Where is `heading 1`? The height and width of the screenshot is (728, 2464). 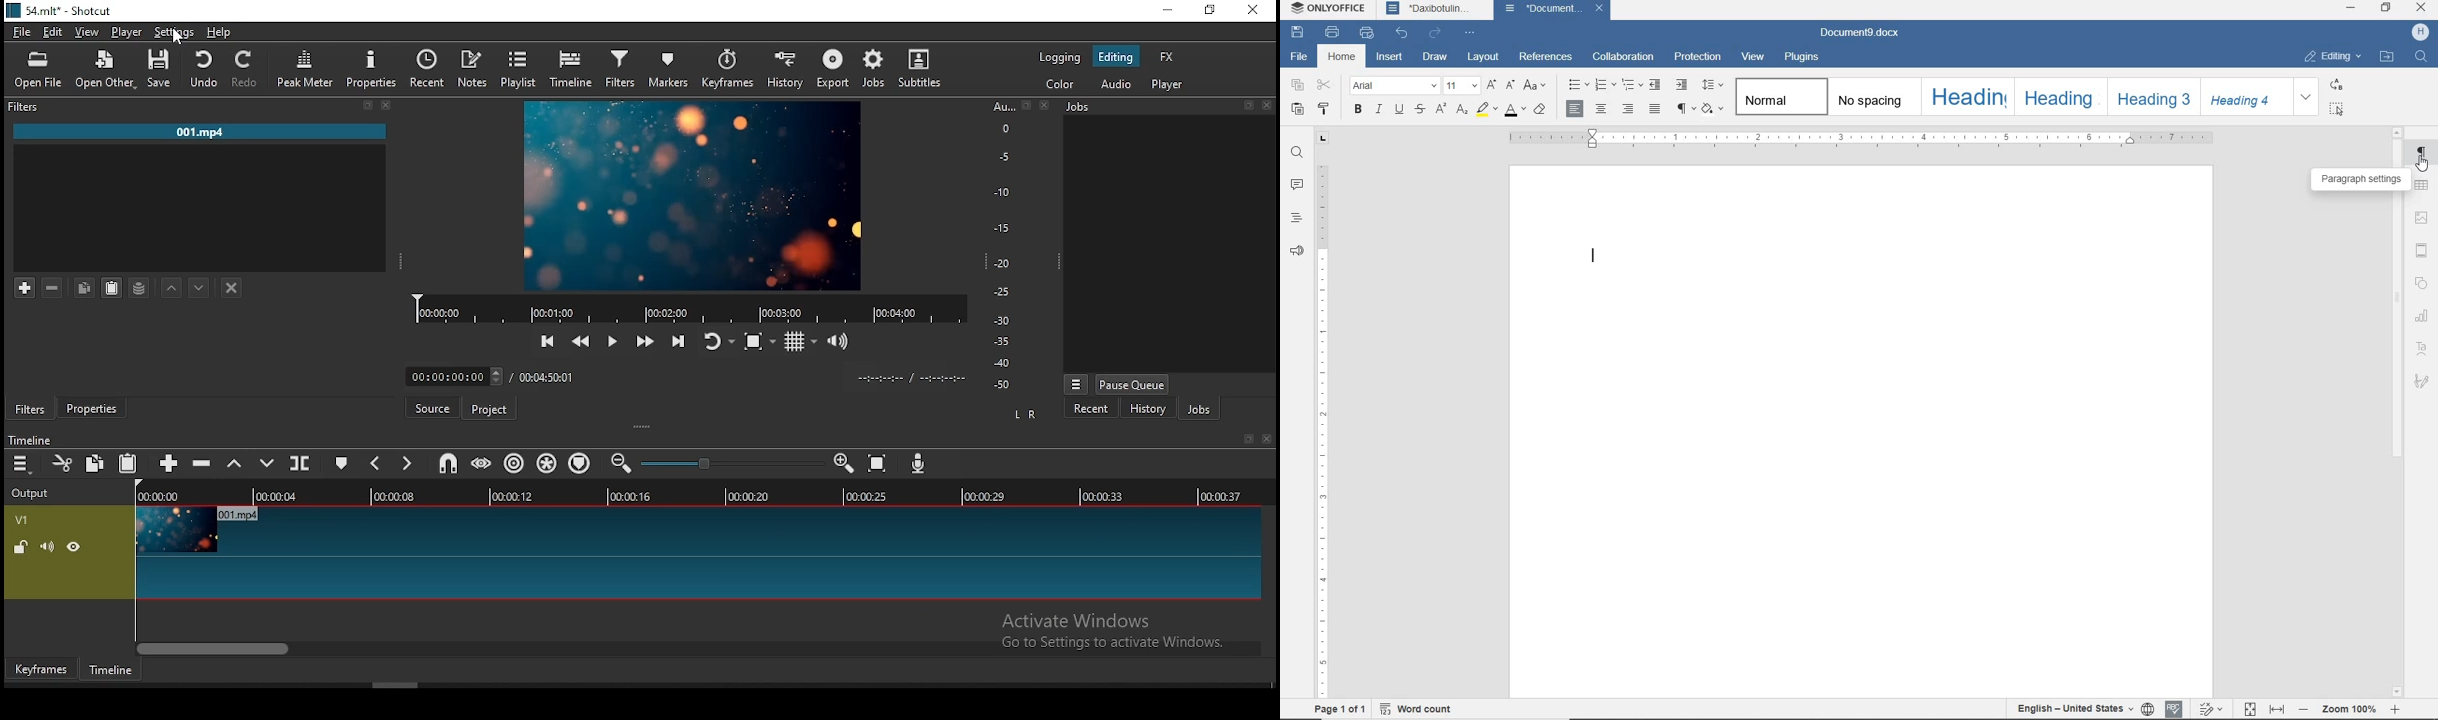
heading 1 is located at coordinates (1967, 98).